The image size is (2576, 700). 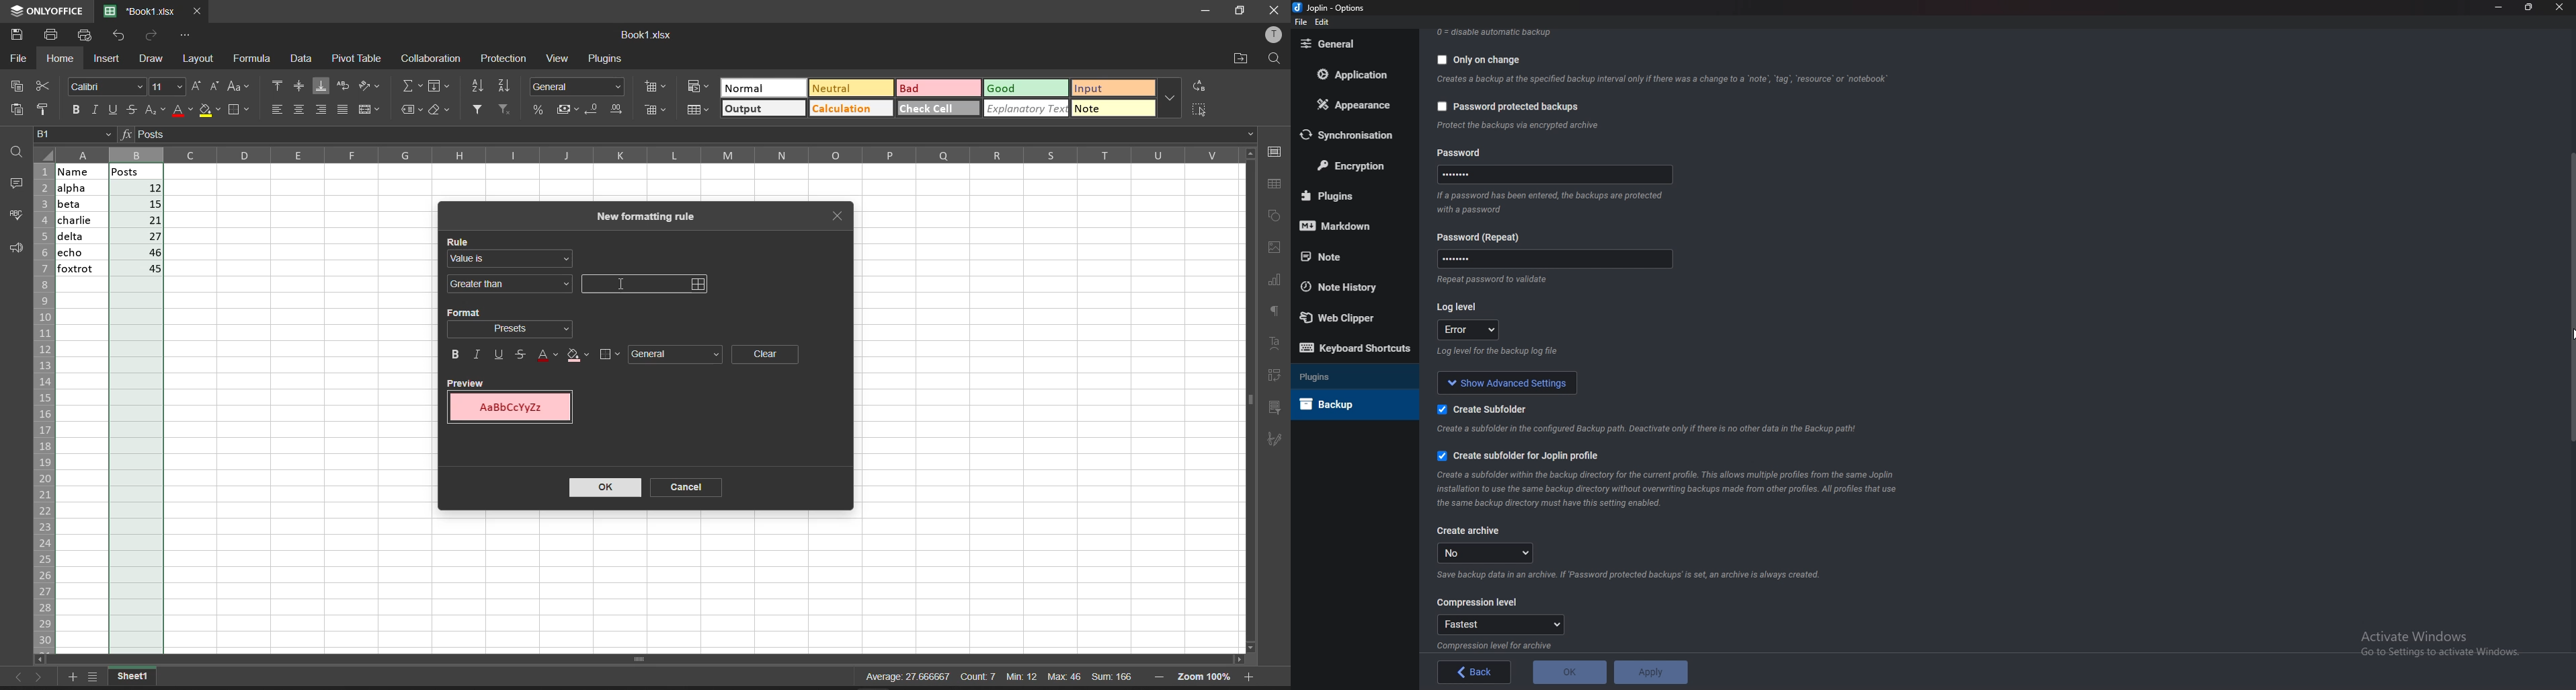 I want to click on Info on password, so click(x=1551, y=203).